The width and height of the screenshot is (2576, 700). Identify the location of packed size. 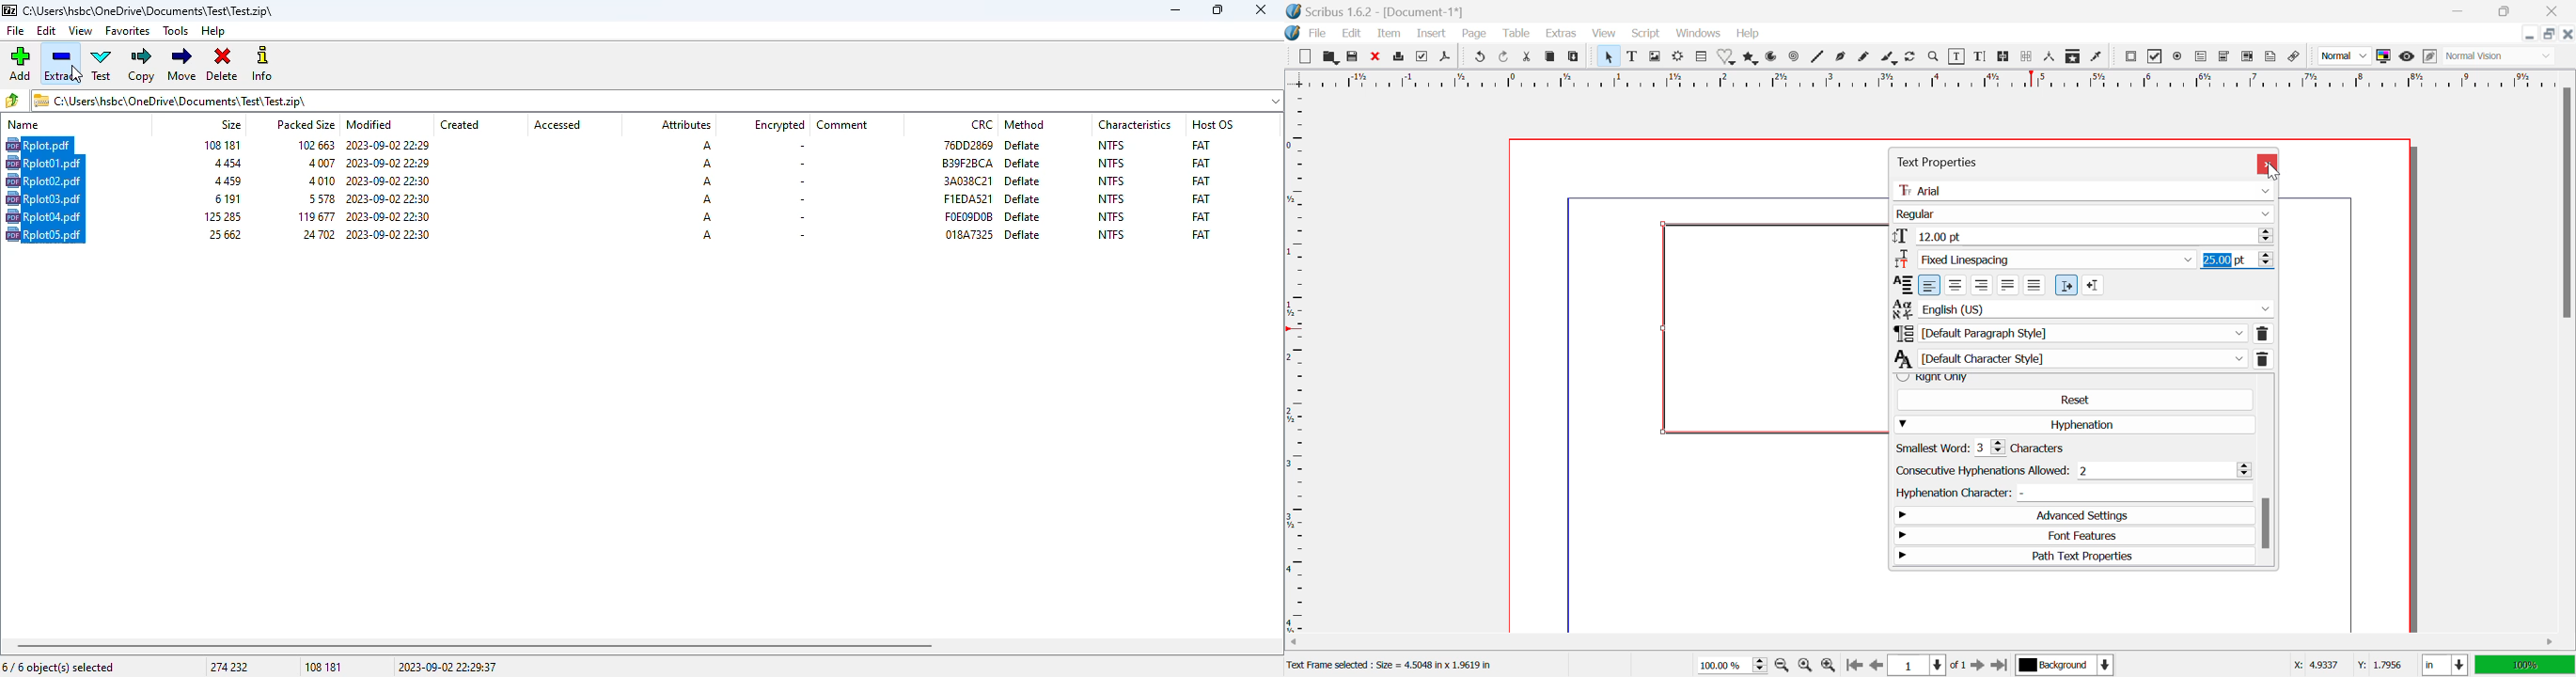
(313, 216).